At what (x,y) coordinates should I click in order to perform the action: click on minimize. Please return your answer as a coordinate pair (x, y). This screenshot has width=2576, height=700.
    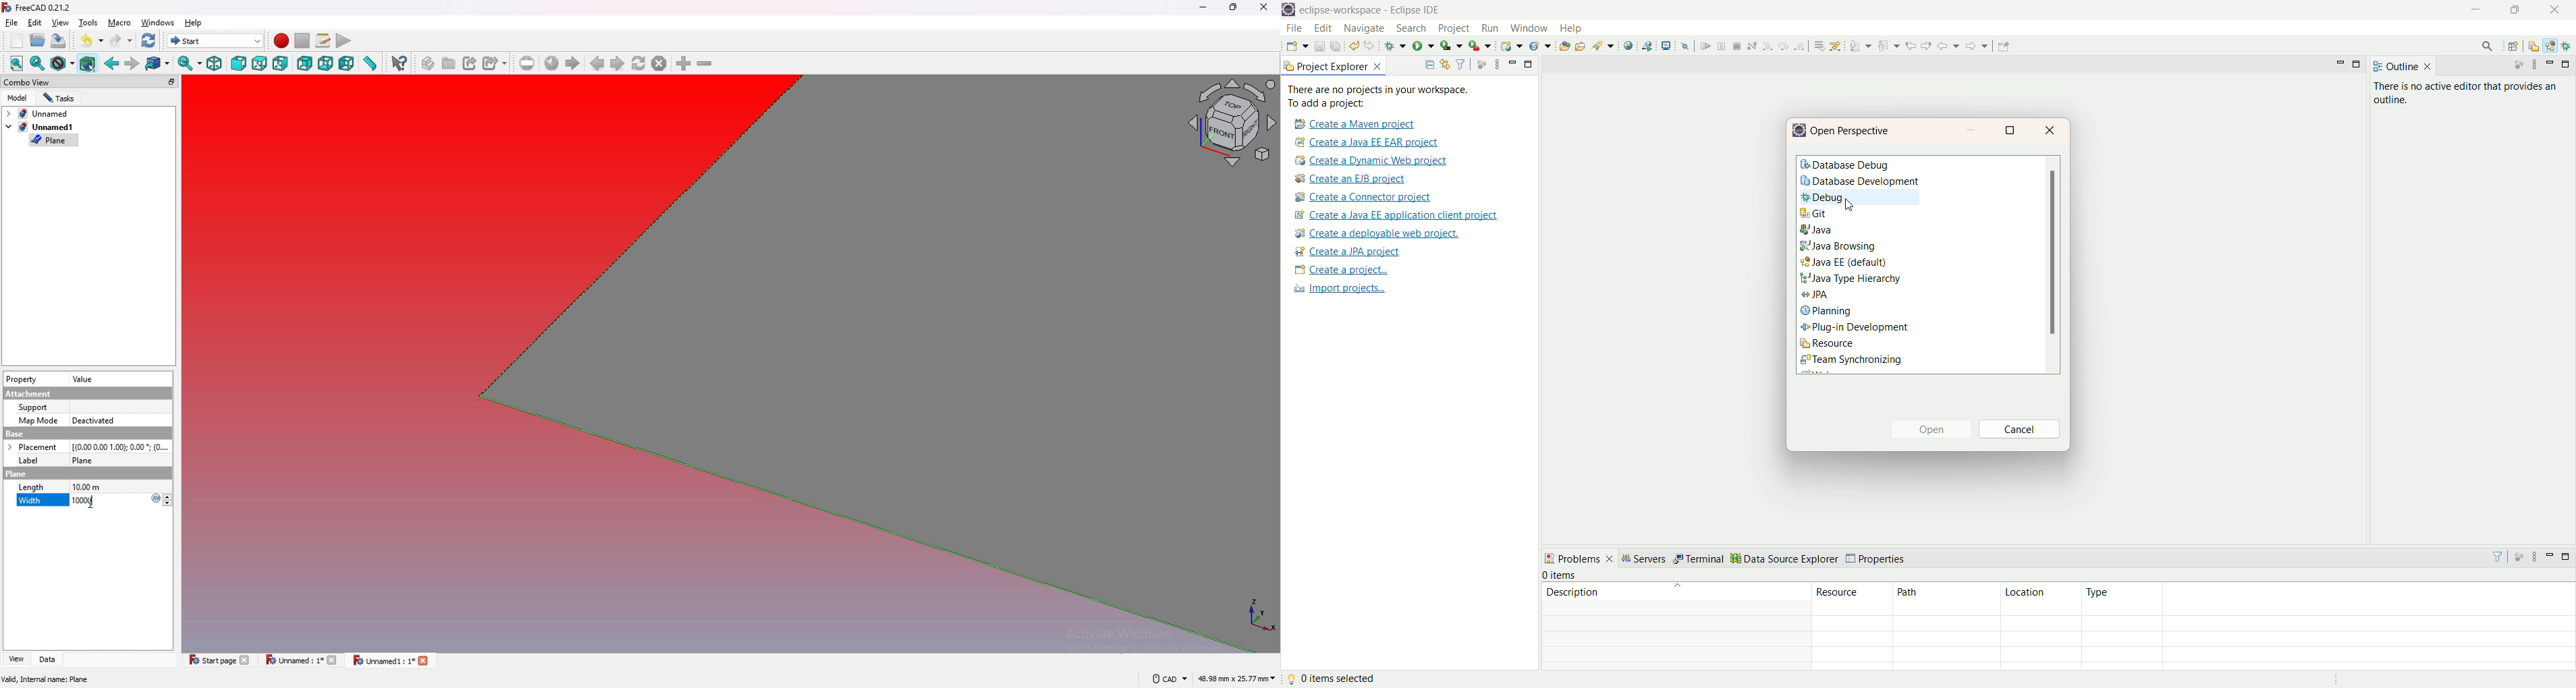
    Looking at the image, I should click on (1205, 8).